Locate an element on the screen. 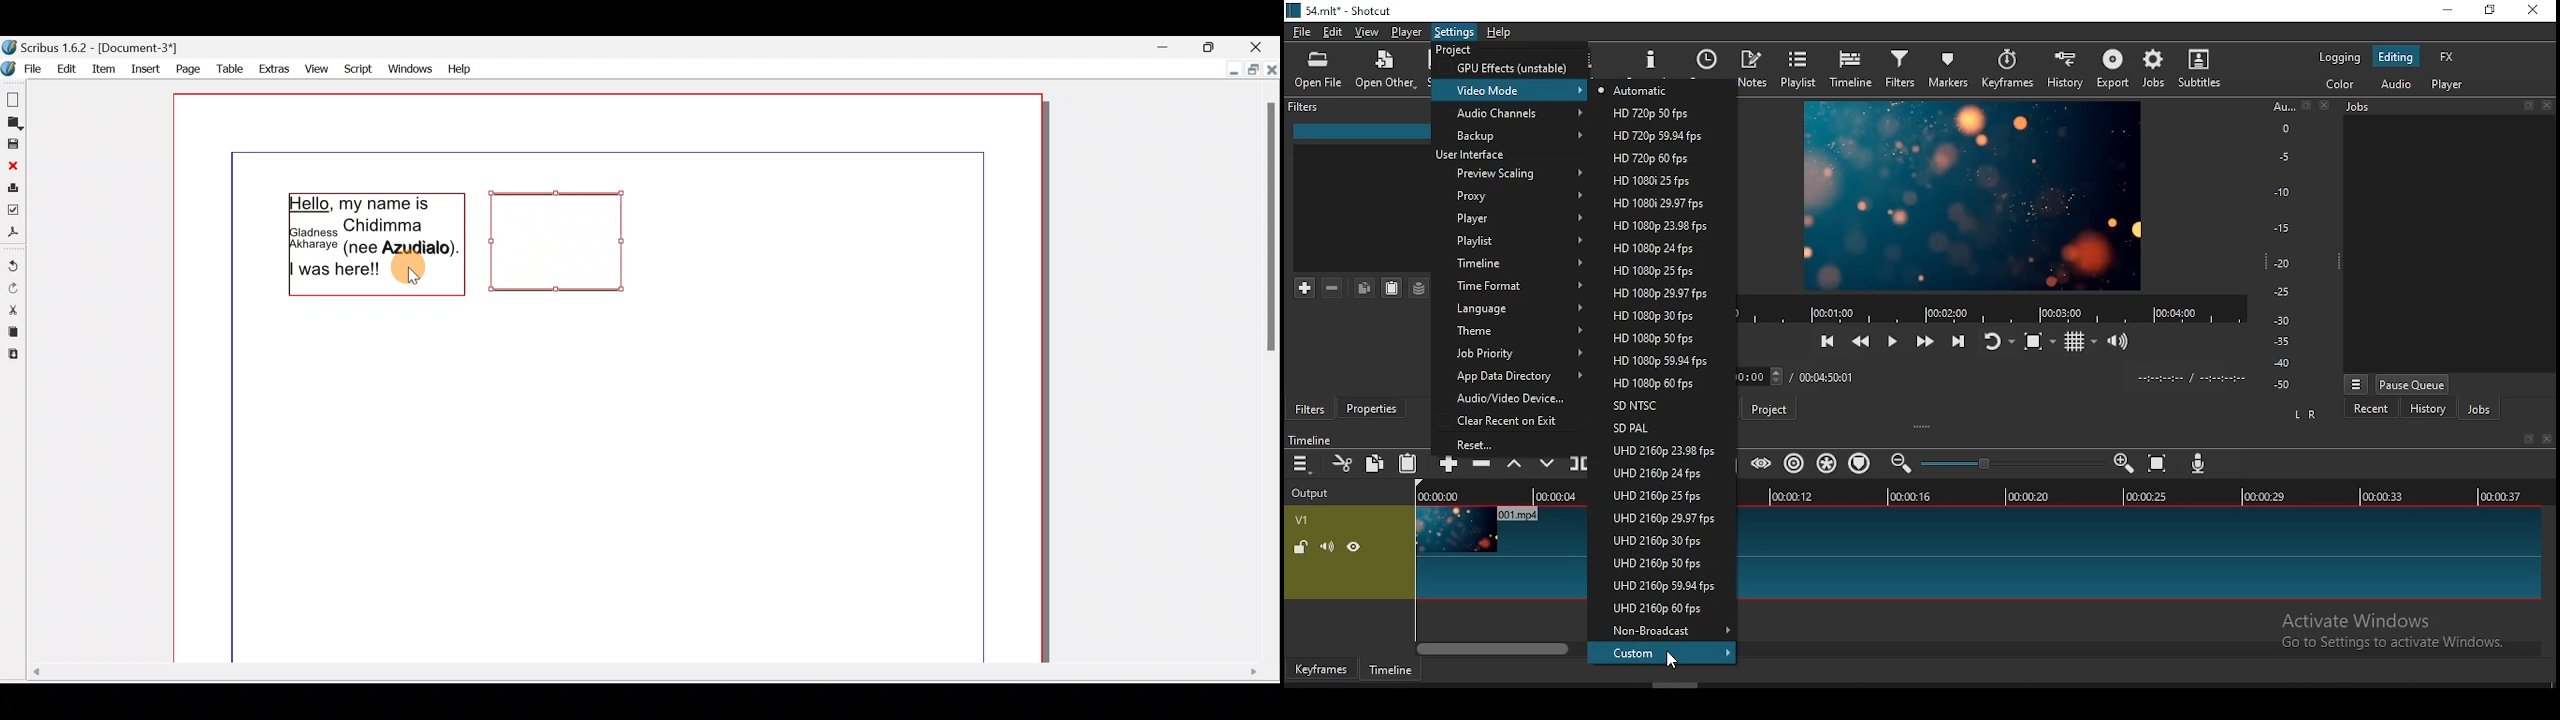 This screenshot has width=2576, height=728. settings is located at coordinates (1455, 32).